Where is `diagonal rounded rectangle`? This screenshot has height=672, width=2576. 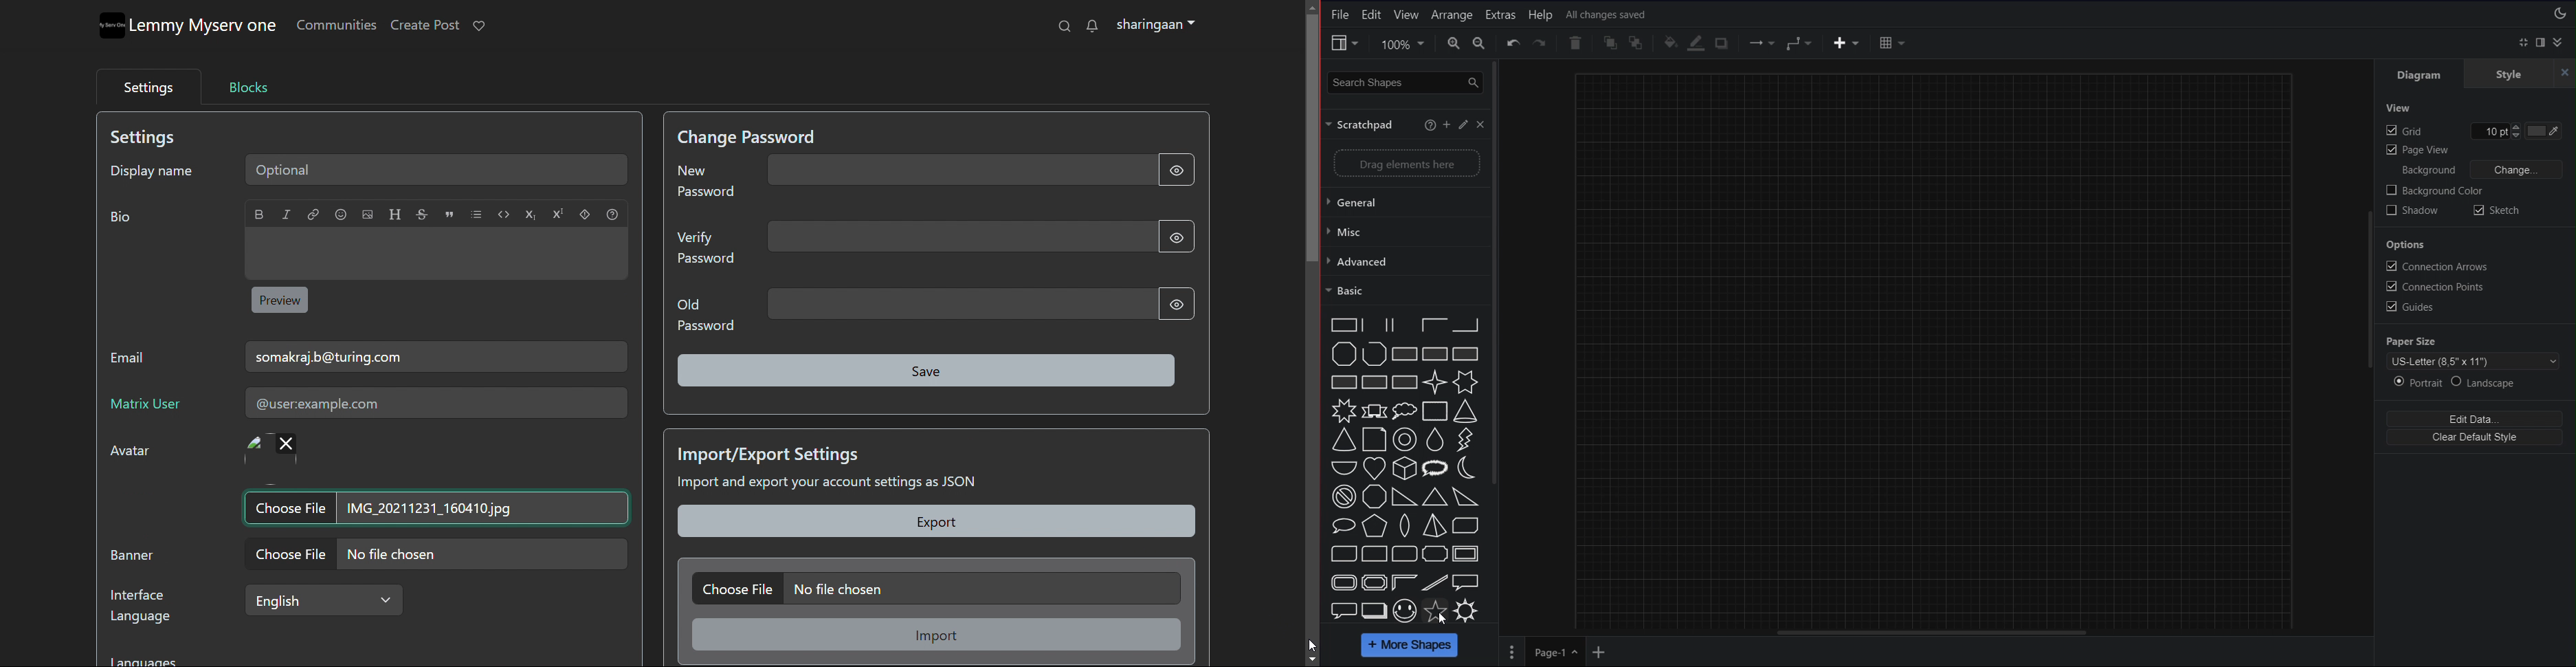 diagonal rounded rectangle is located at coordinates (1344, 553).